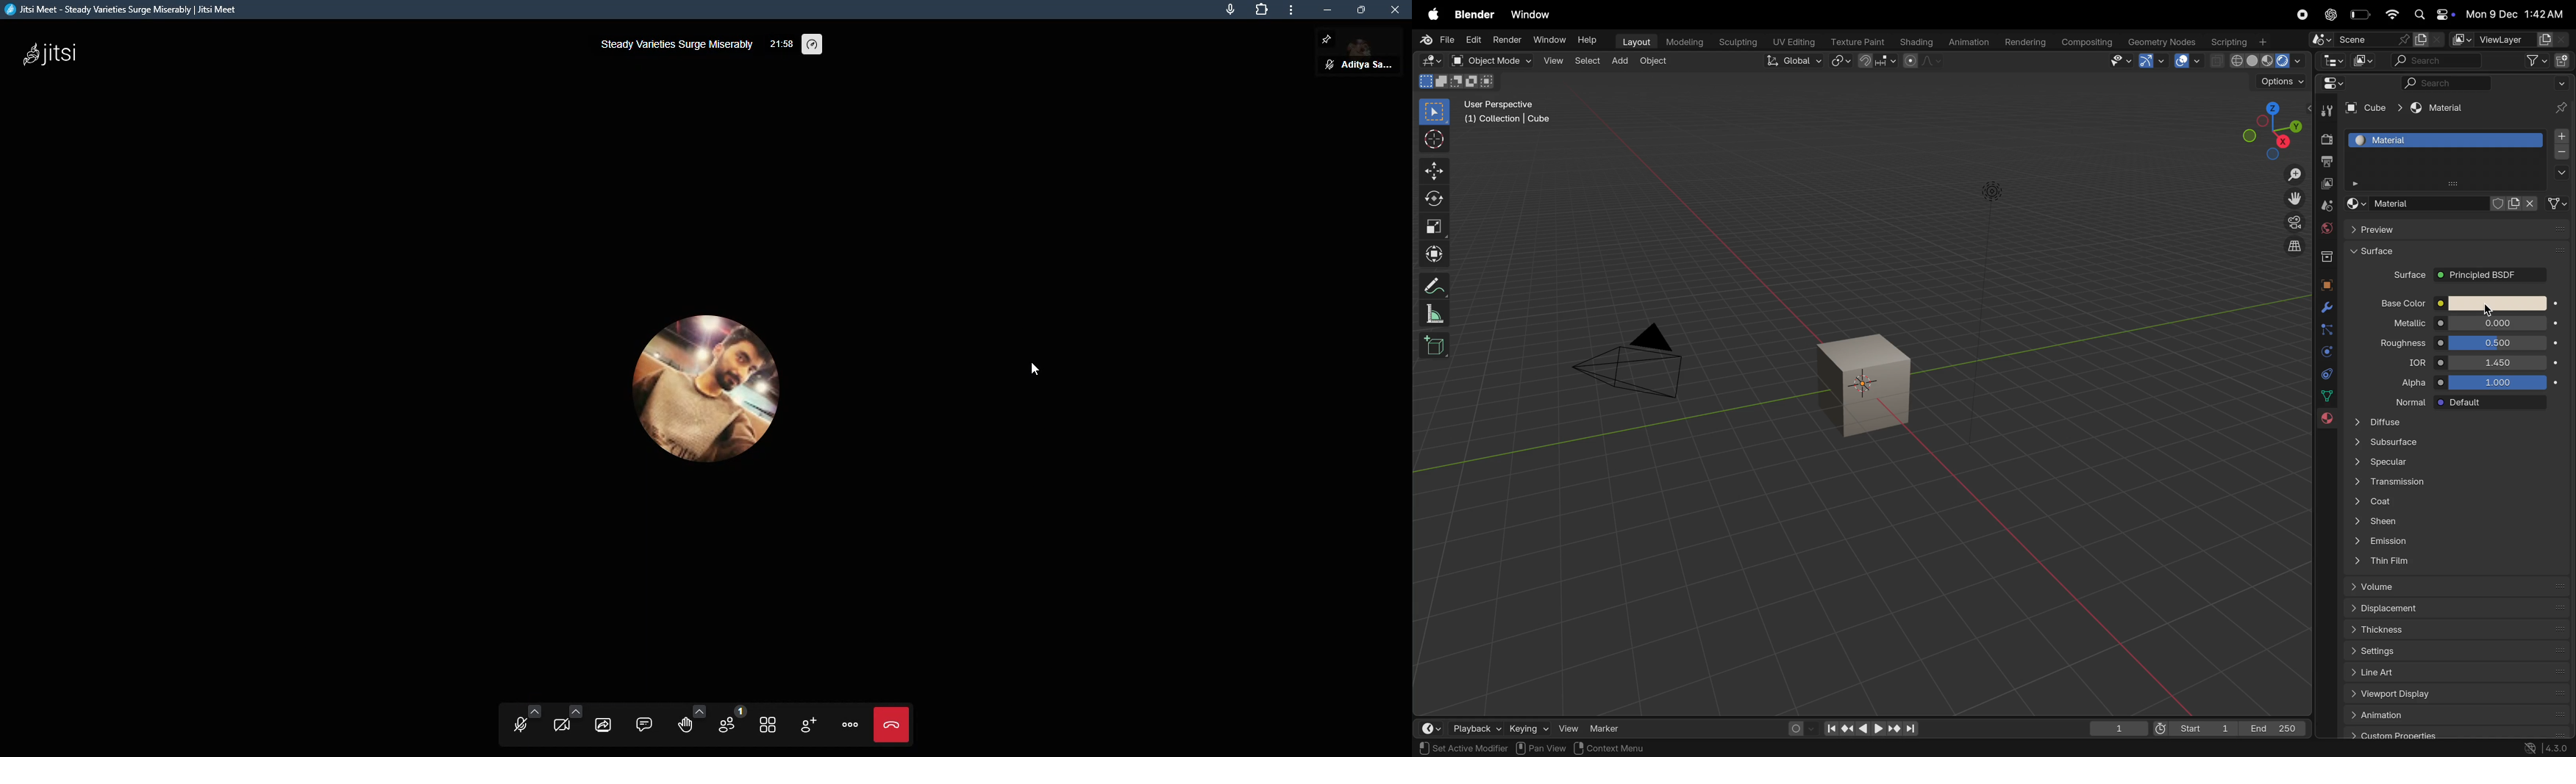 This screenshot has width=2576, height=784. I want to click on cursor, so click(1033, 368).